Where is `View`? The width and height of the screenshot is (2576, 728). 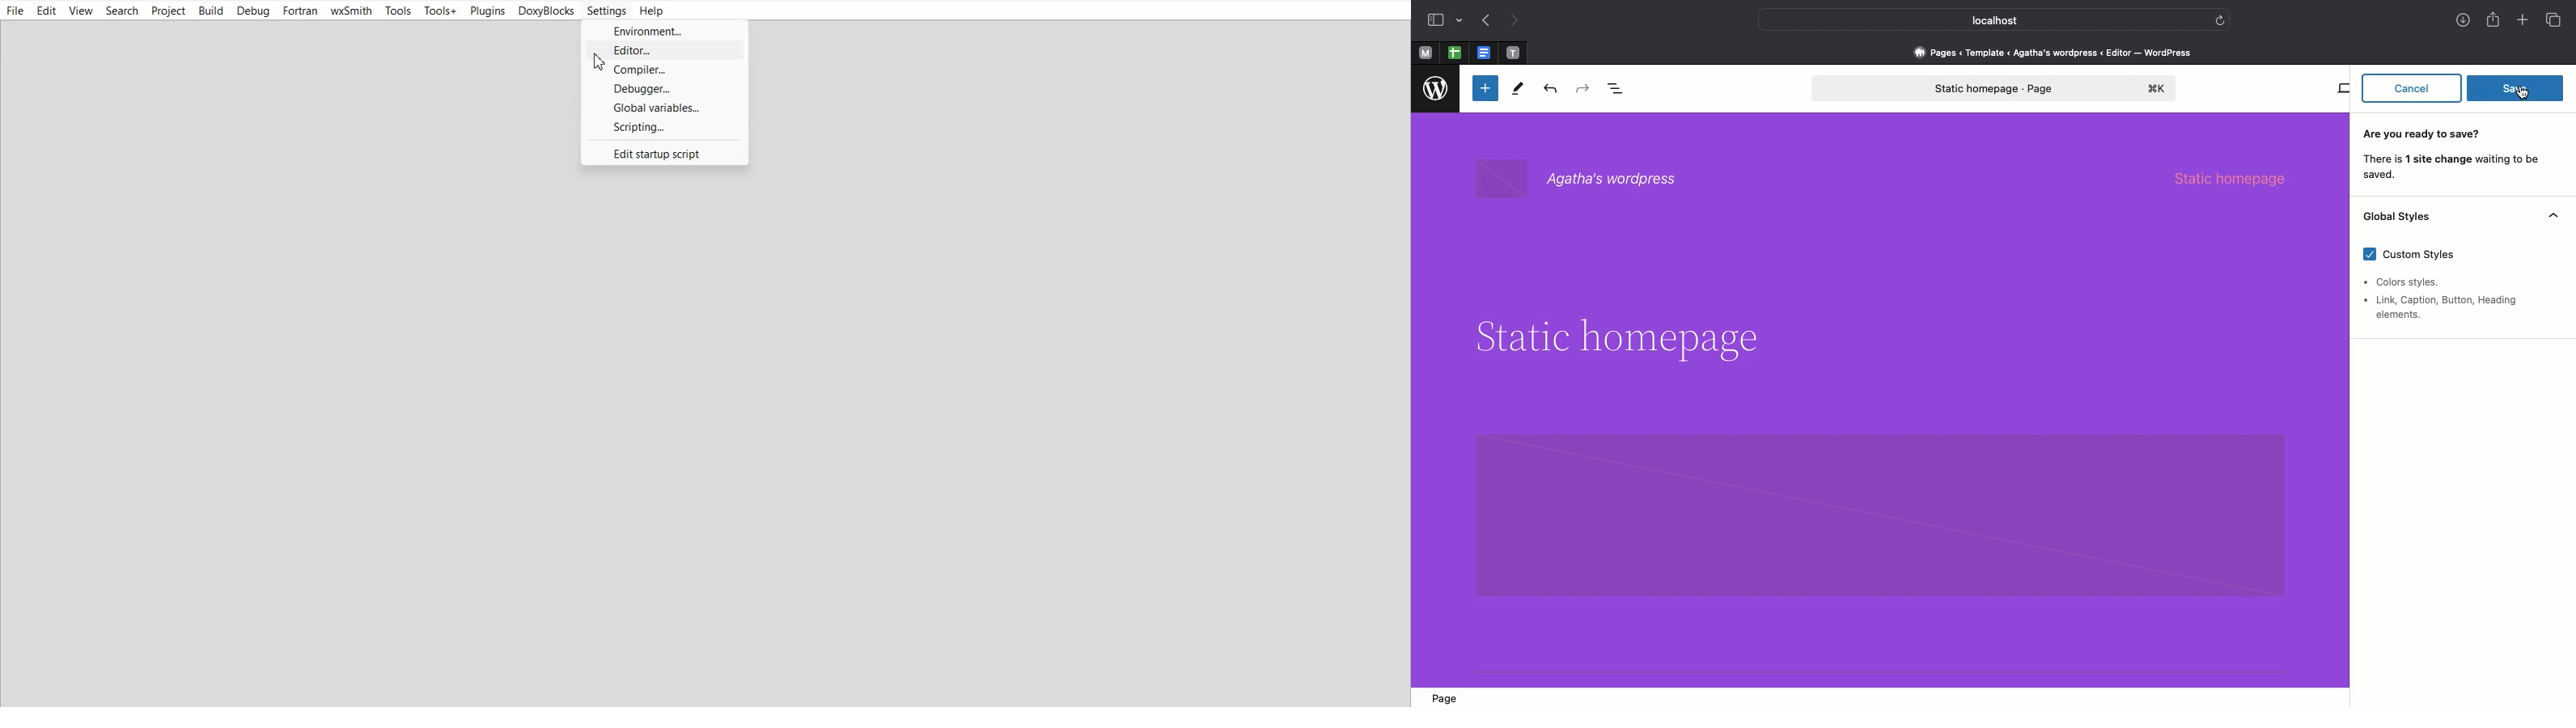
View is located at coordinates (2342, 88).